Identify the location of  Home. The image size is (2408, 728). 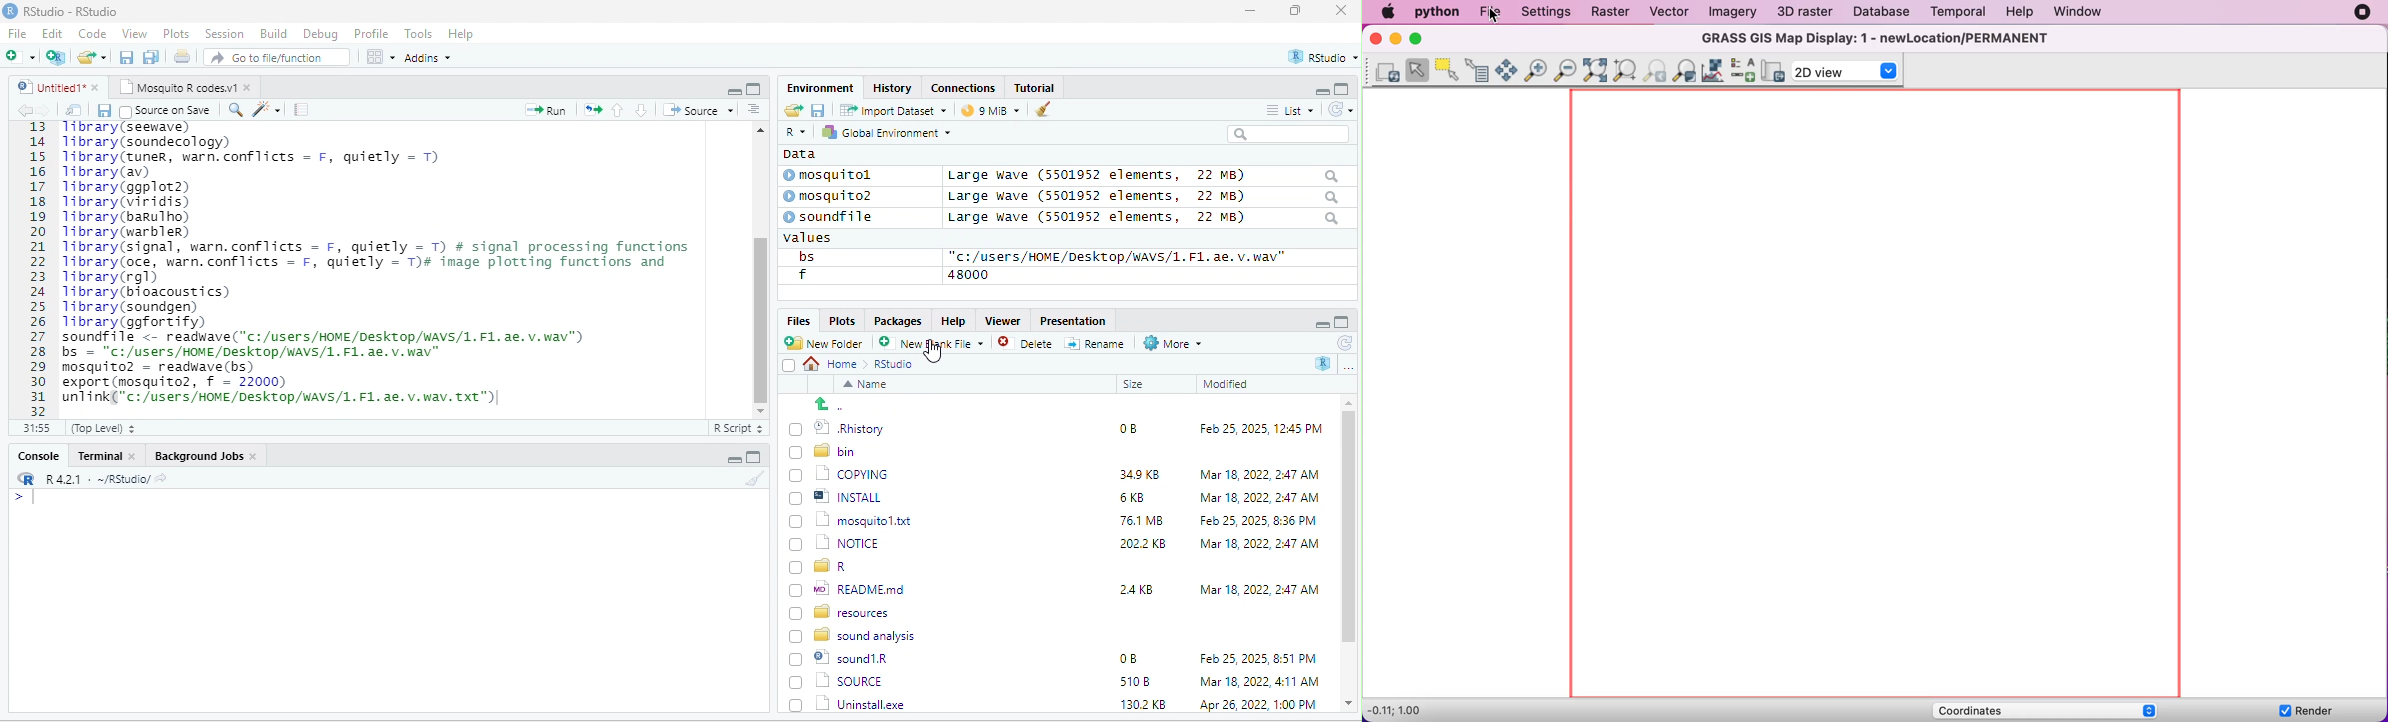
(836, 363).